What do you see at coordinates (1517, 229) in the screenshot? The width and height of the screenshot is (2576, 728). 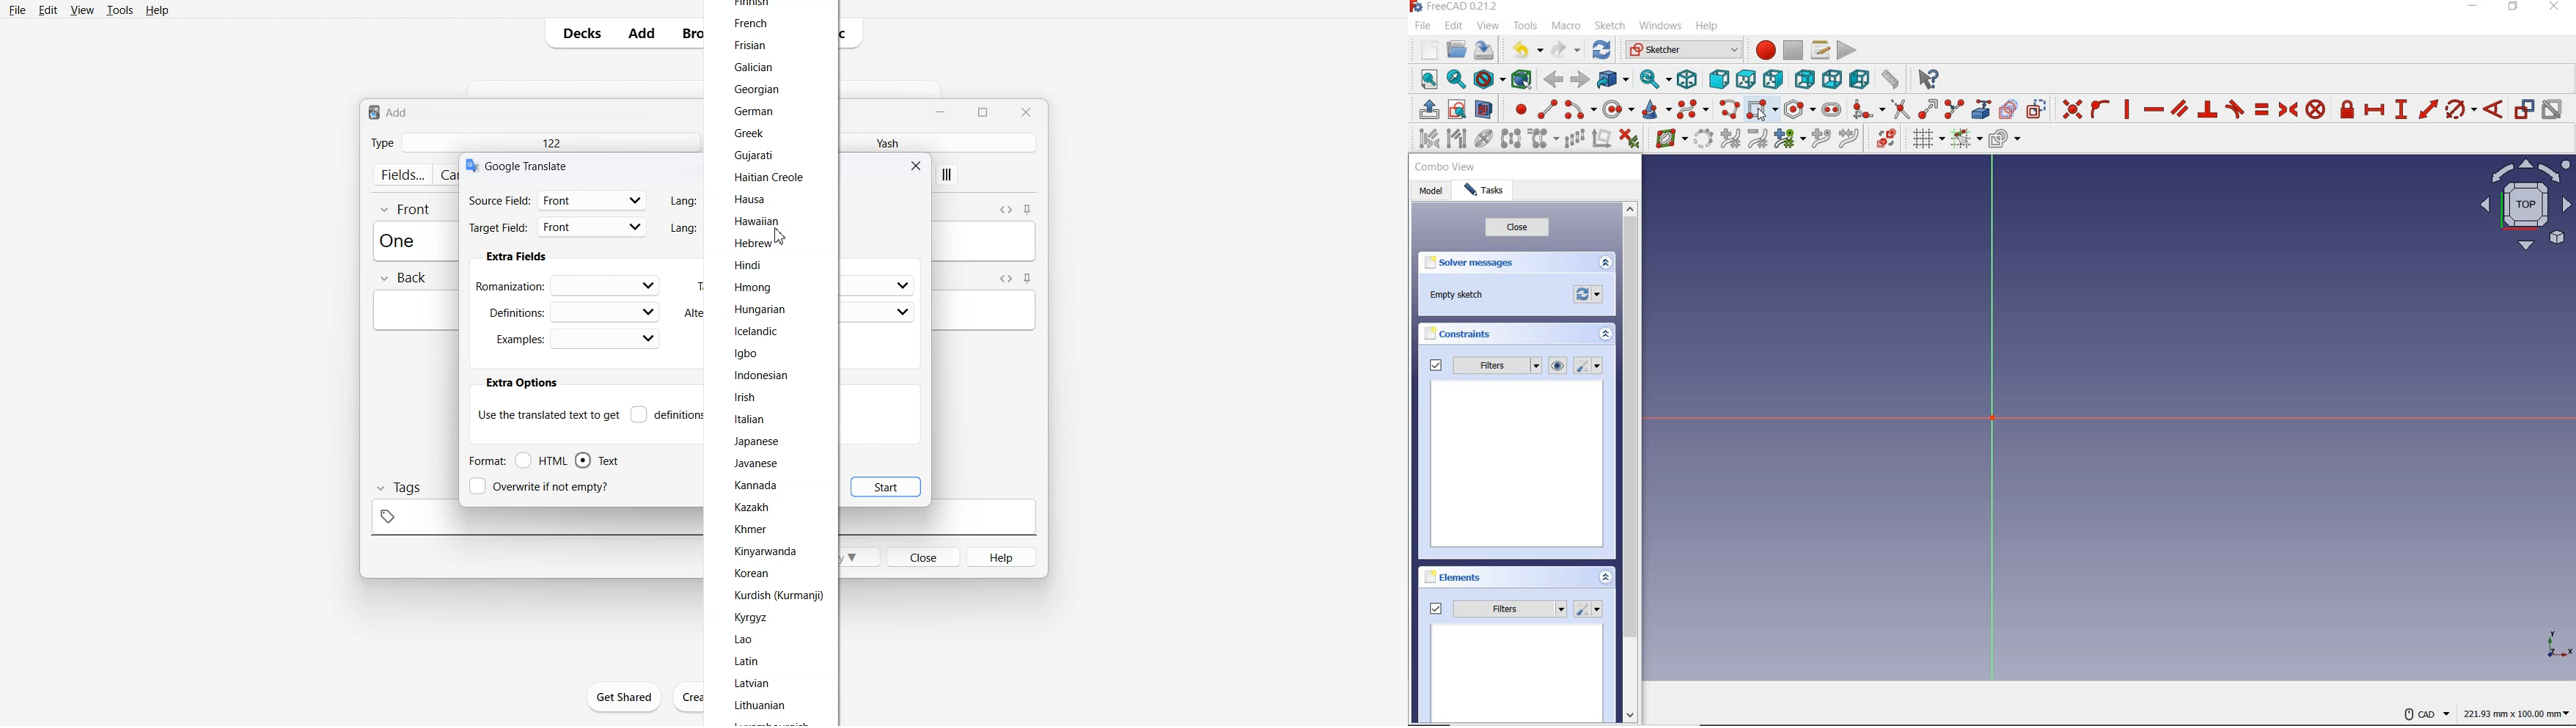 I see `close` at bounding box center [1517, 229].